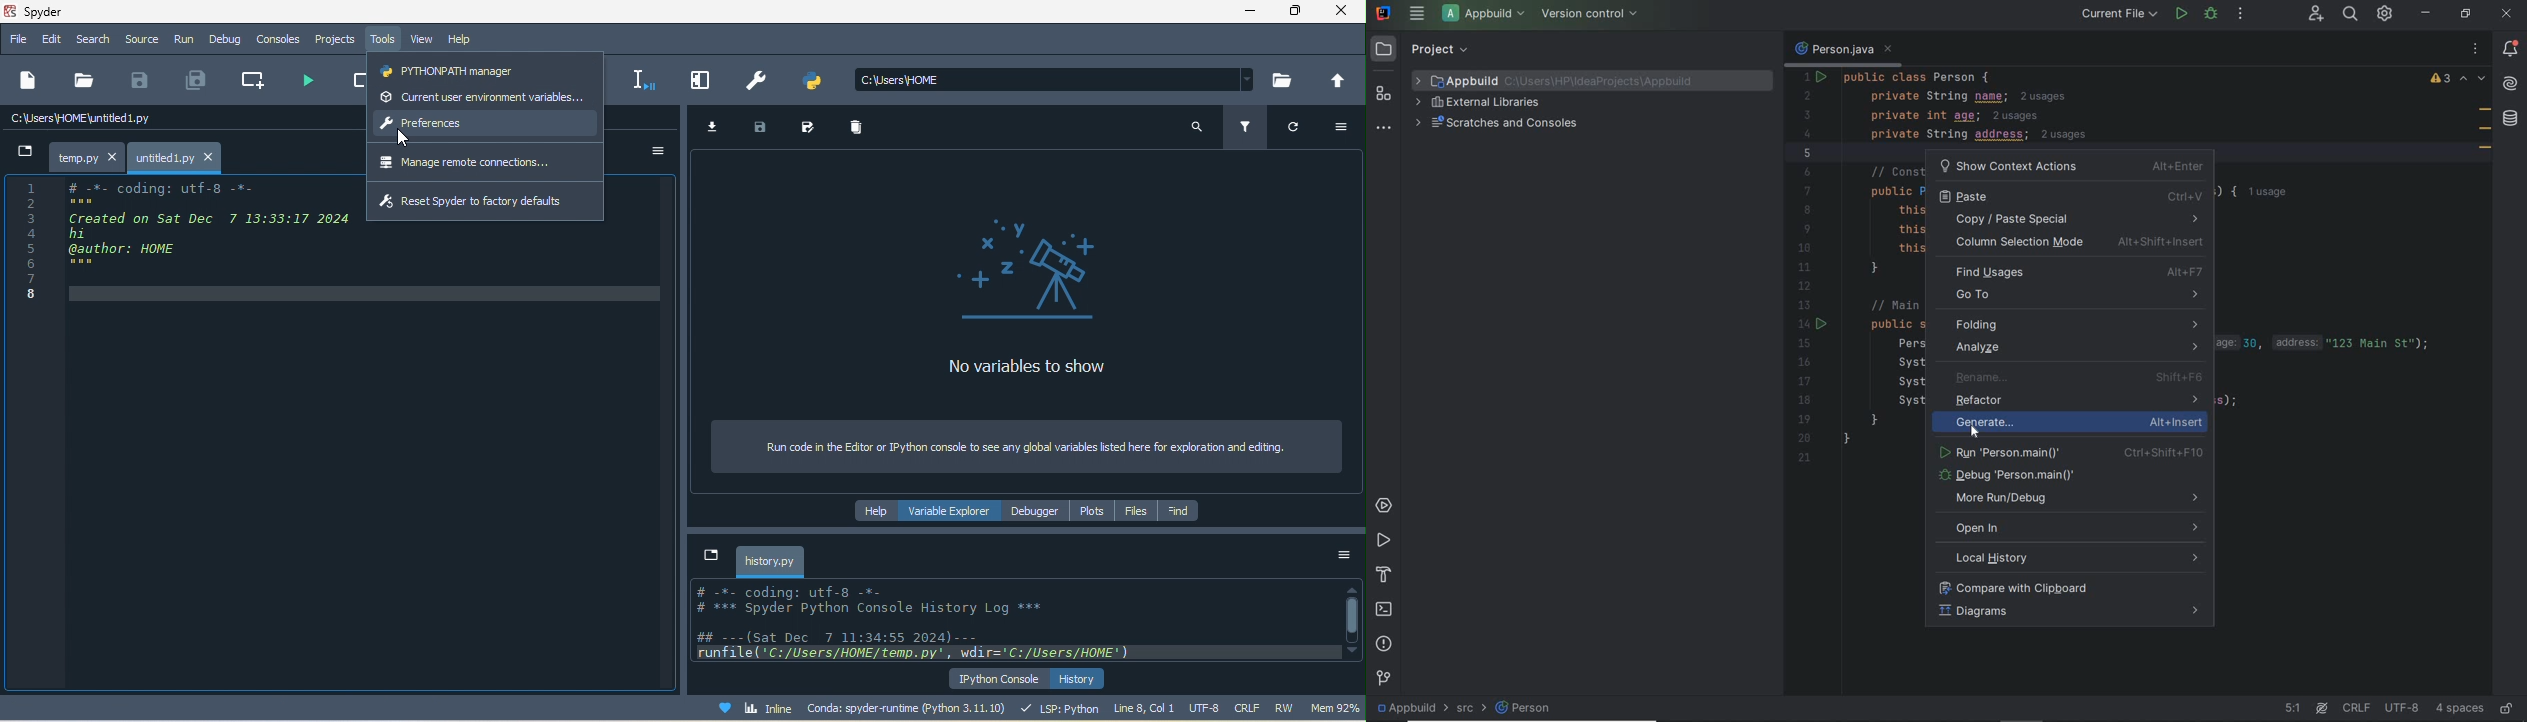 The width and height of the screenshot is (2548, 728). Describe the element at coordinates (401, 139) in the screenshot. I see `cursor movement` at that location.